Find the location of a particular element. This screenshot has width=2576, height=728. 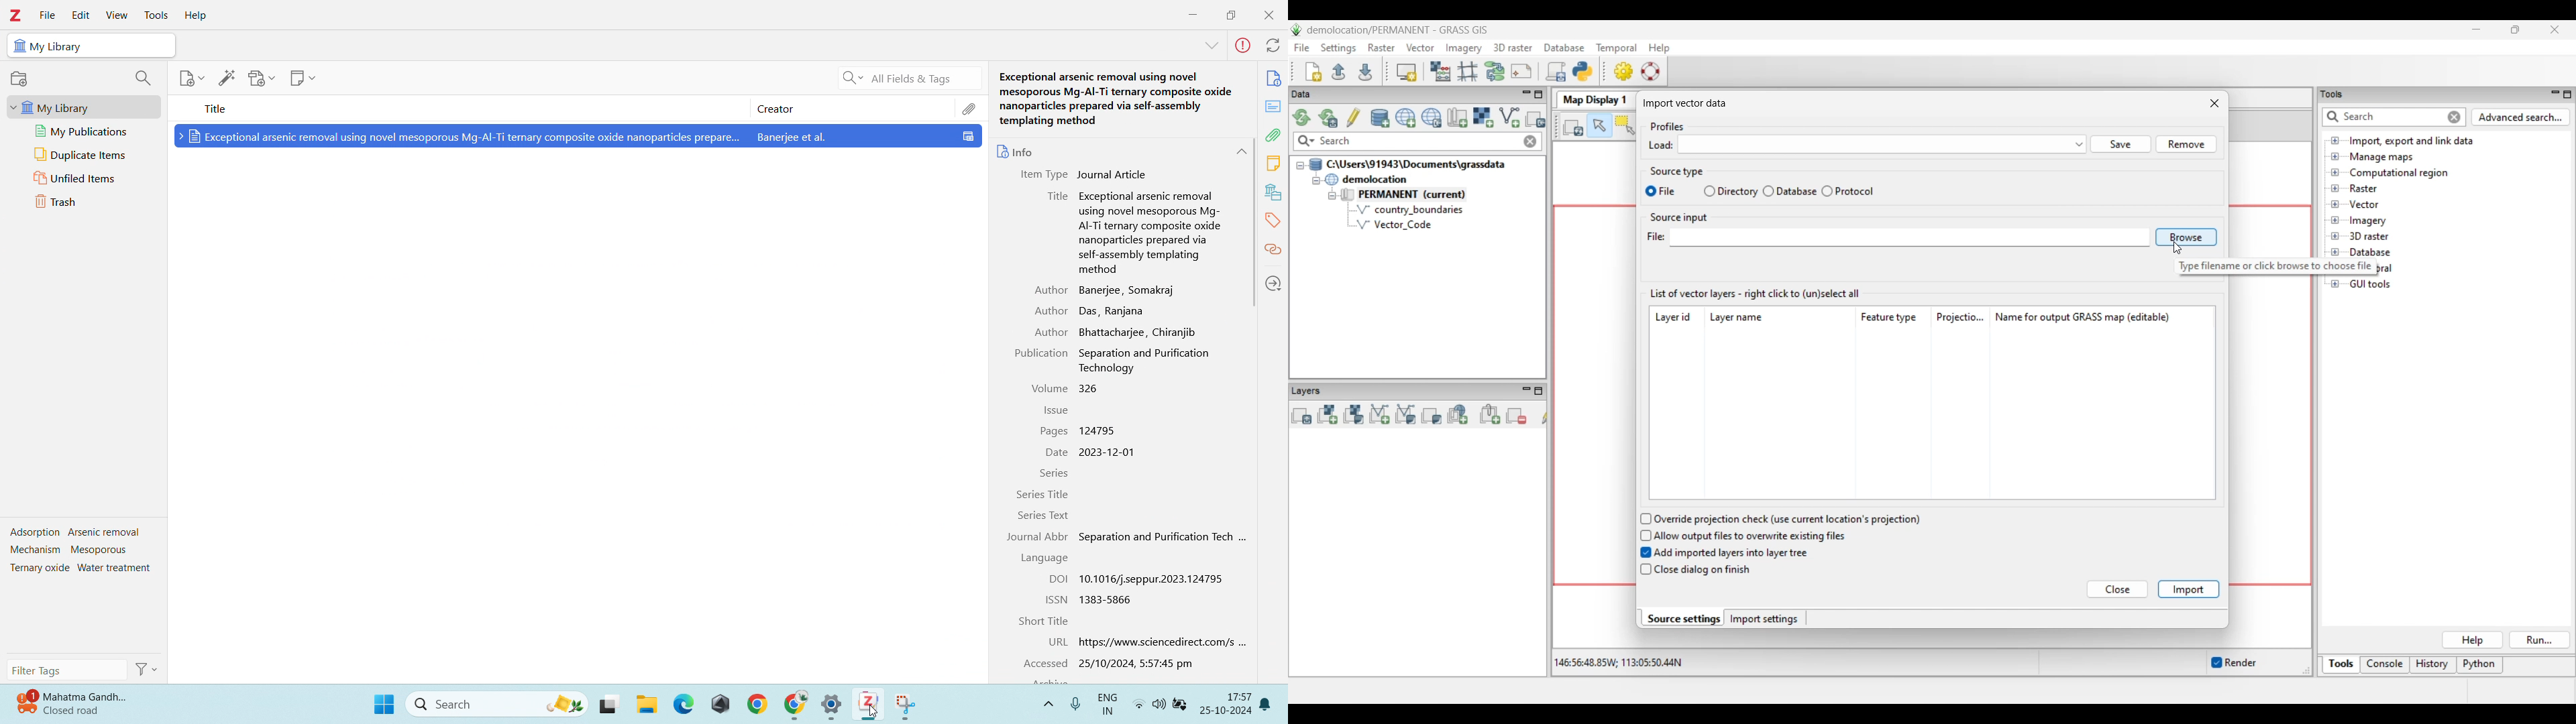

related is located at coordinates (1274, 249).